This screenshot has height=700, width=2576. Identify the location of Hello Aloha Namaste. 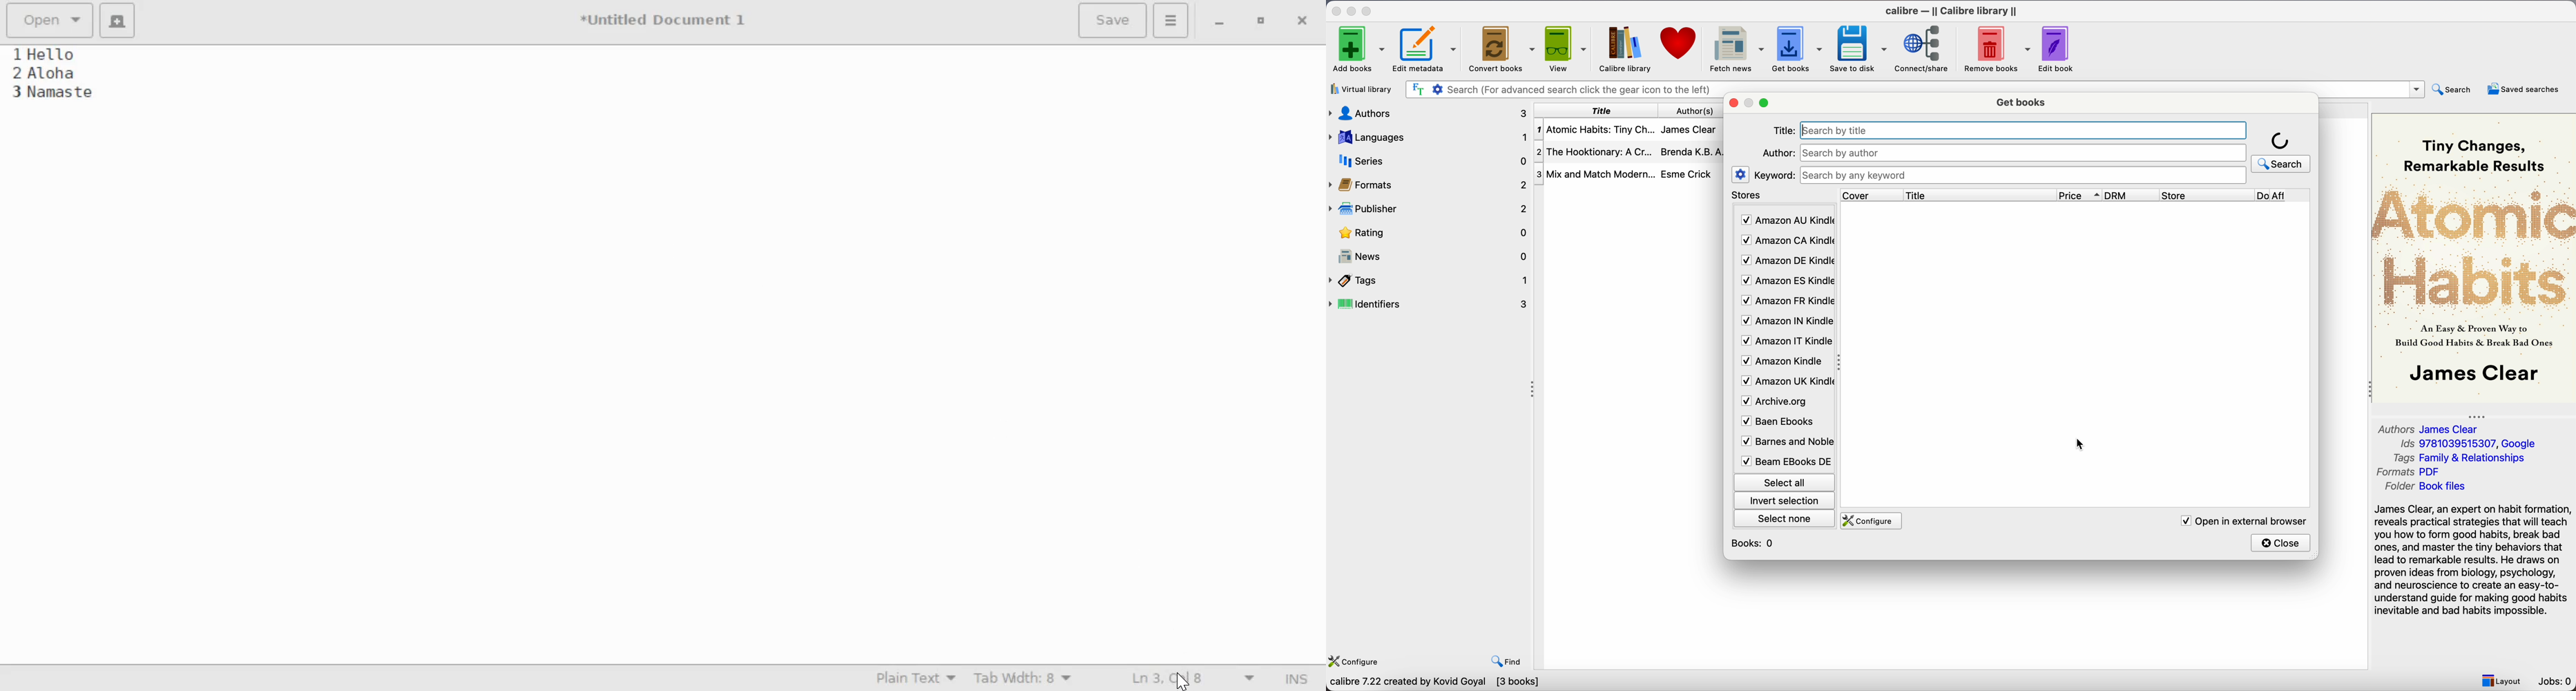
(672, 222).